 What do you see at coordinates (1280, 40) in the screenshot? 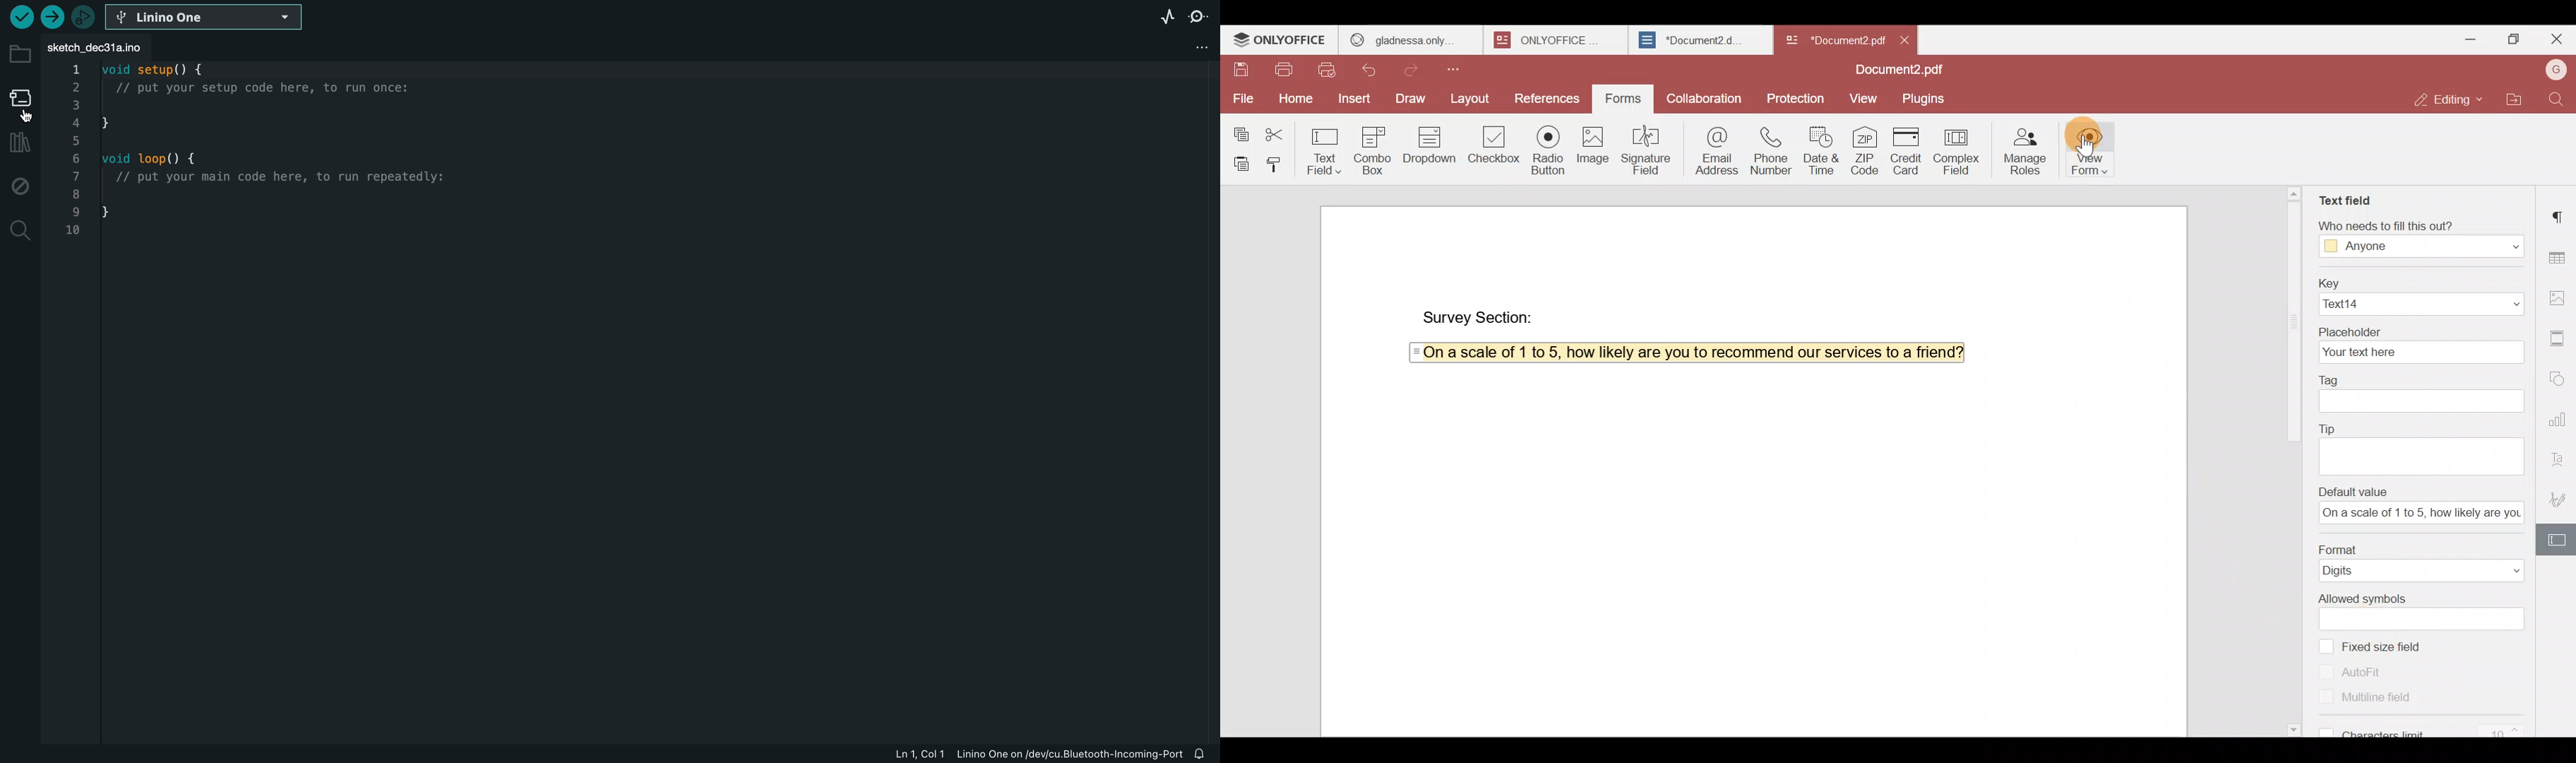
I see `ONLYOFFICE` at bounding box center [1280, 40].